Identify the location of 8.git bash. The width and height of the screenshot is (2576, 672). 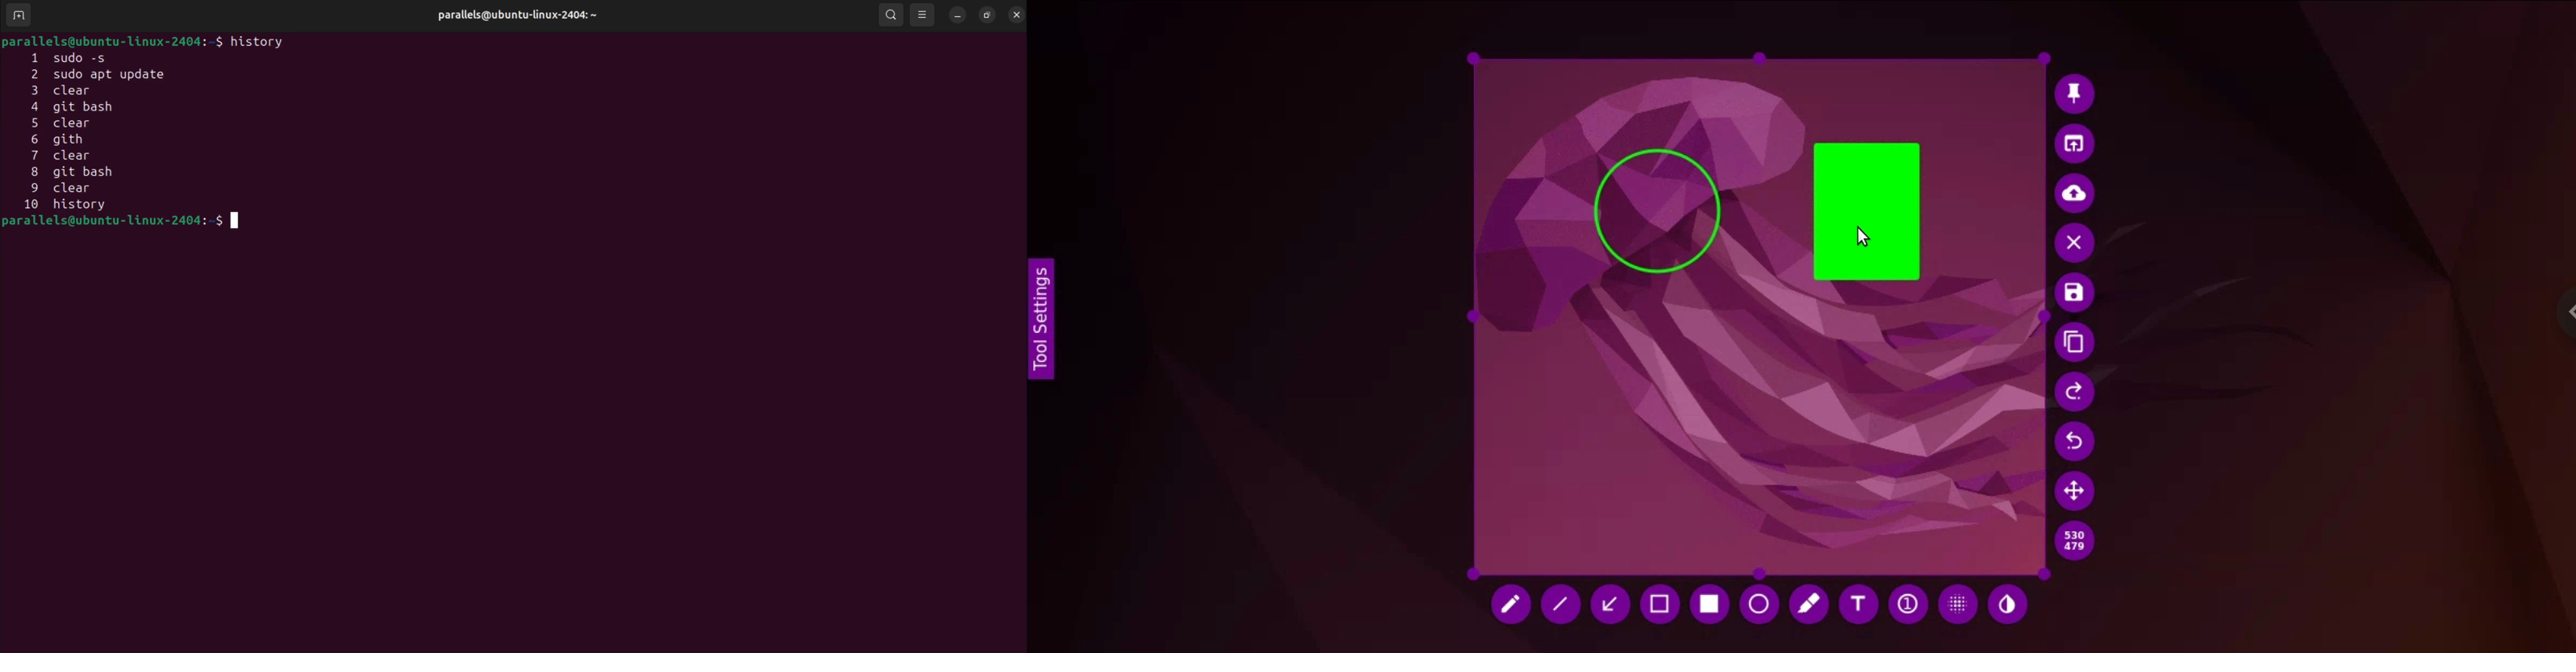
(85, 172).